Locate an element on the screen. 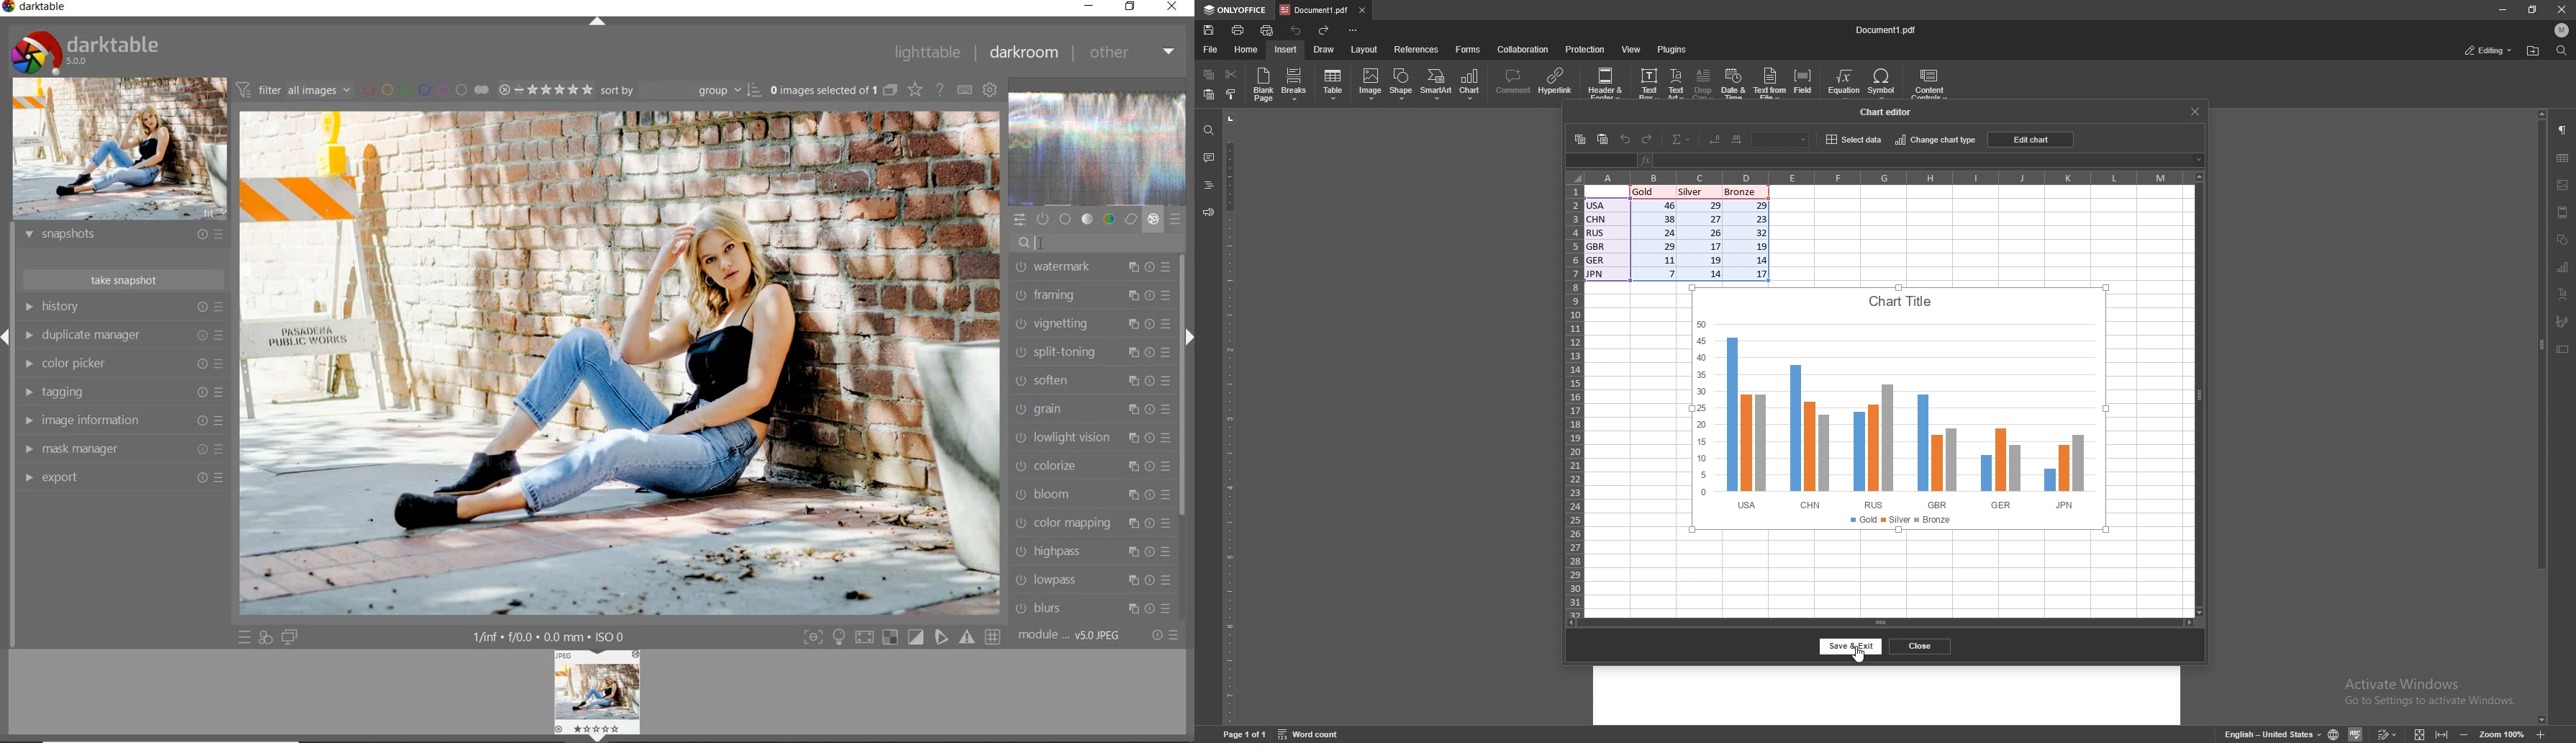 This screenshot has width=2576, height=756. JPN is located at coordinates (1596, 274).